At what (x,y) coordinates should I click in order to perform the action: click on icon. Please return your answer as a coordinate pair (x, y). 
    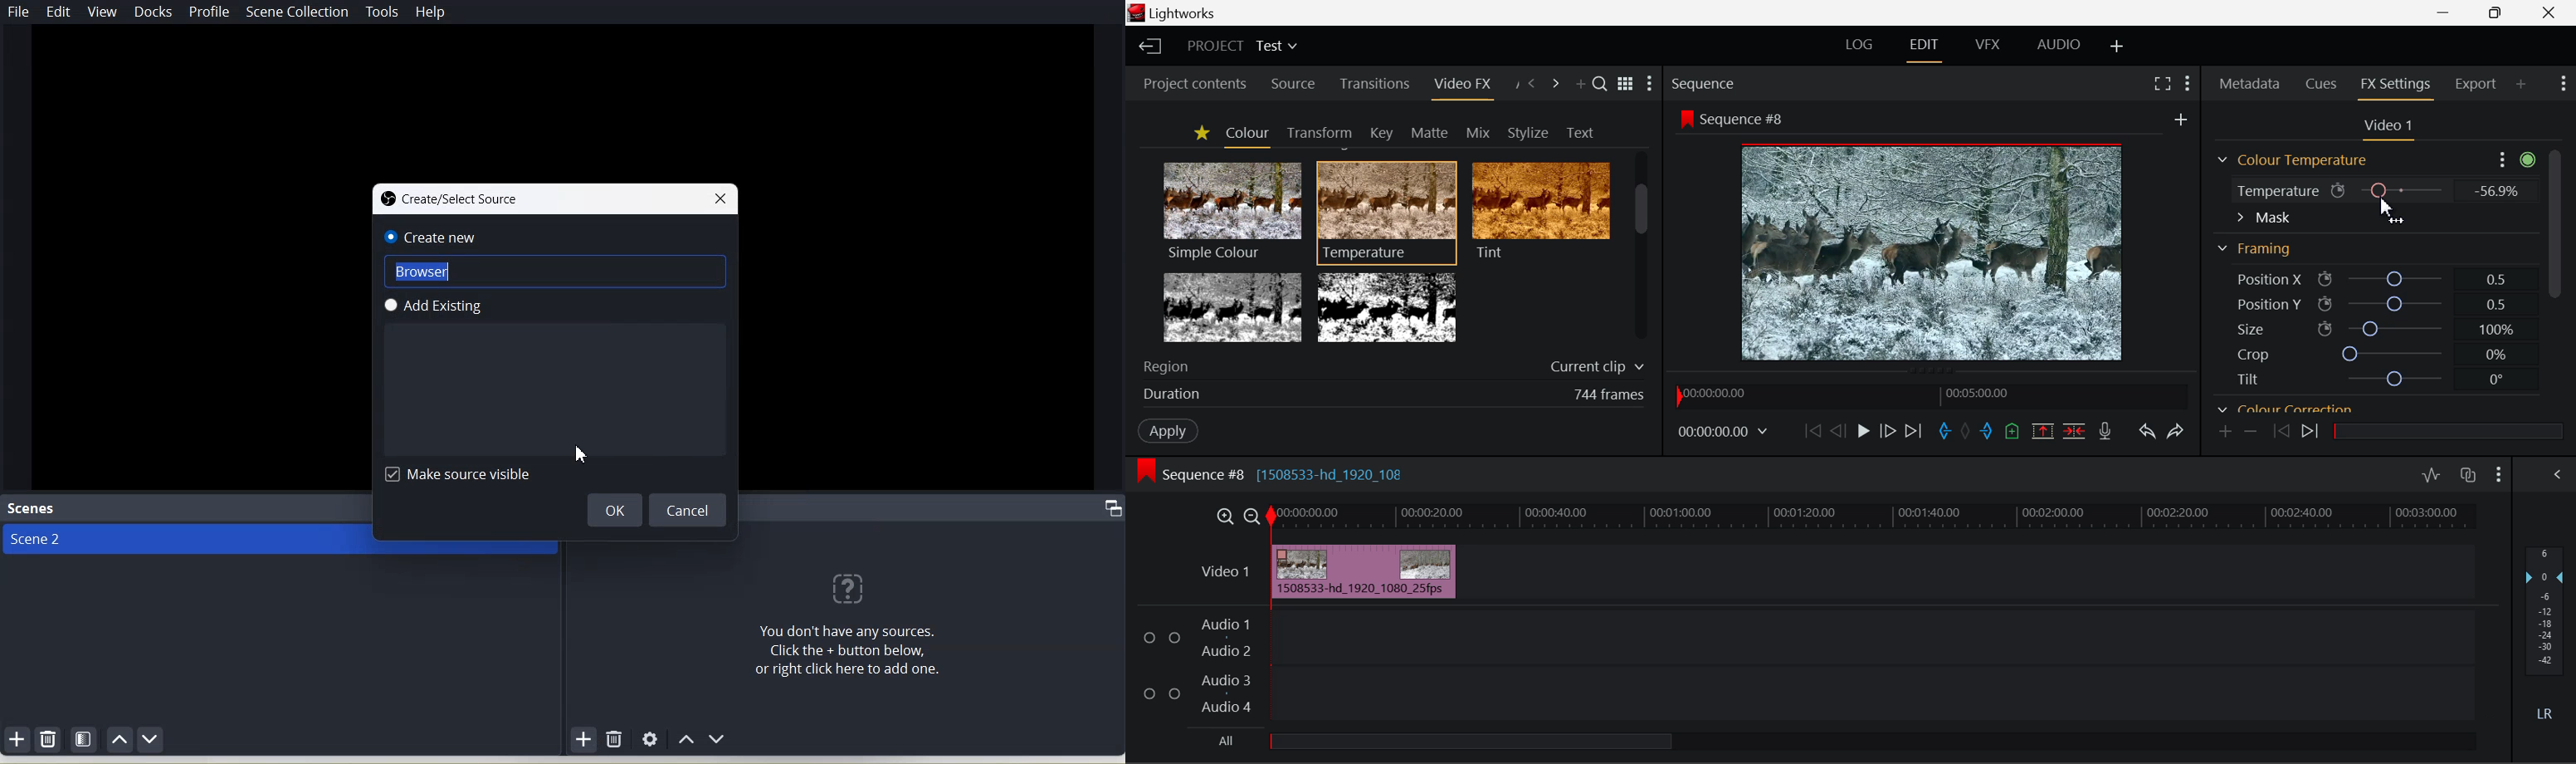
    Looking at the image, I should click on (2326, 280).